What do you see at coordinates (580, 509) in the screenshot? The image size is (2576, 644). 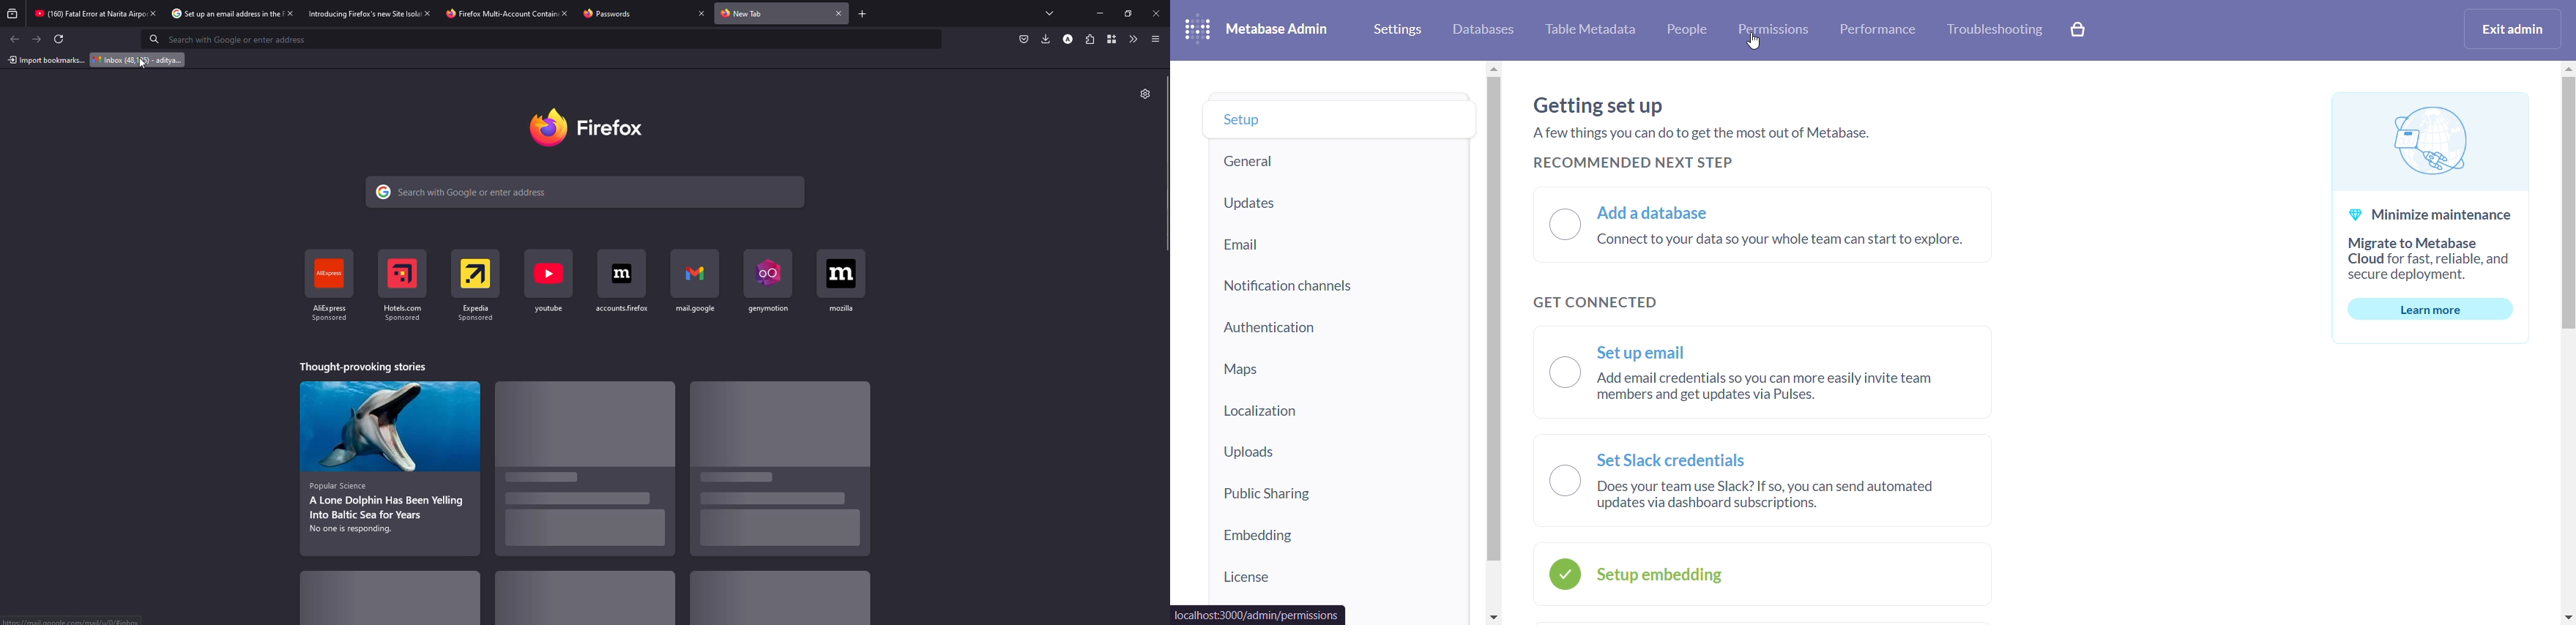 I see `stories` at bounding box center [580, 509].